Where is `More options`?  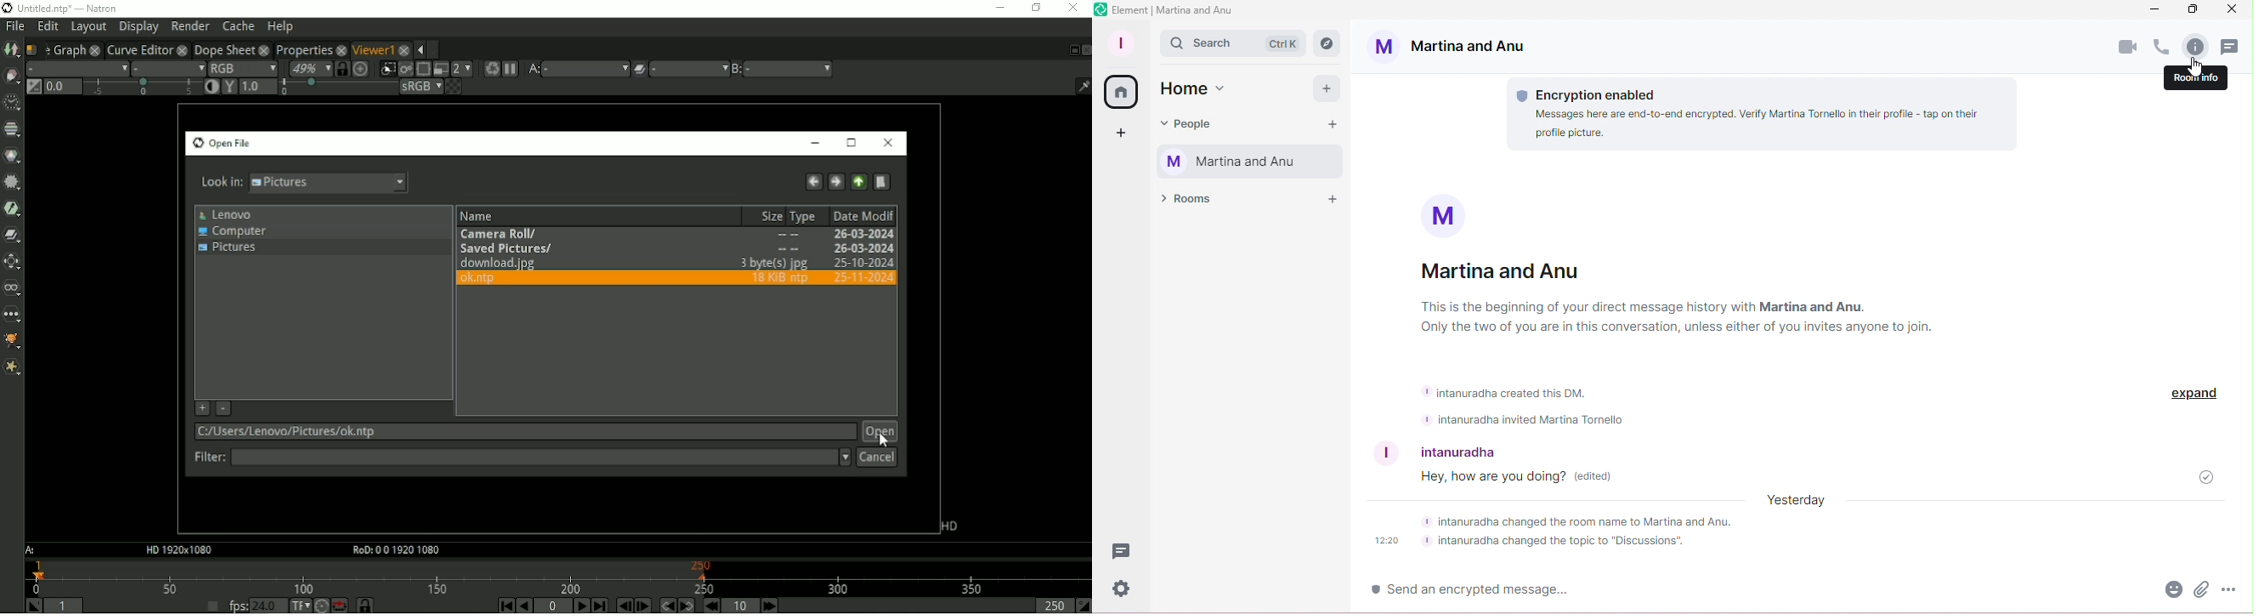 More options is located at coordinates (2233, 590).